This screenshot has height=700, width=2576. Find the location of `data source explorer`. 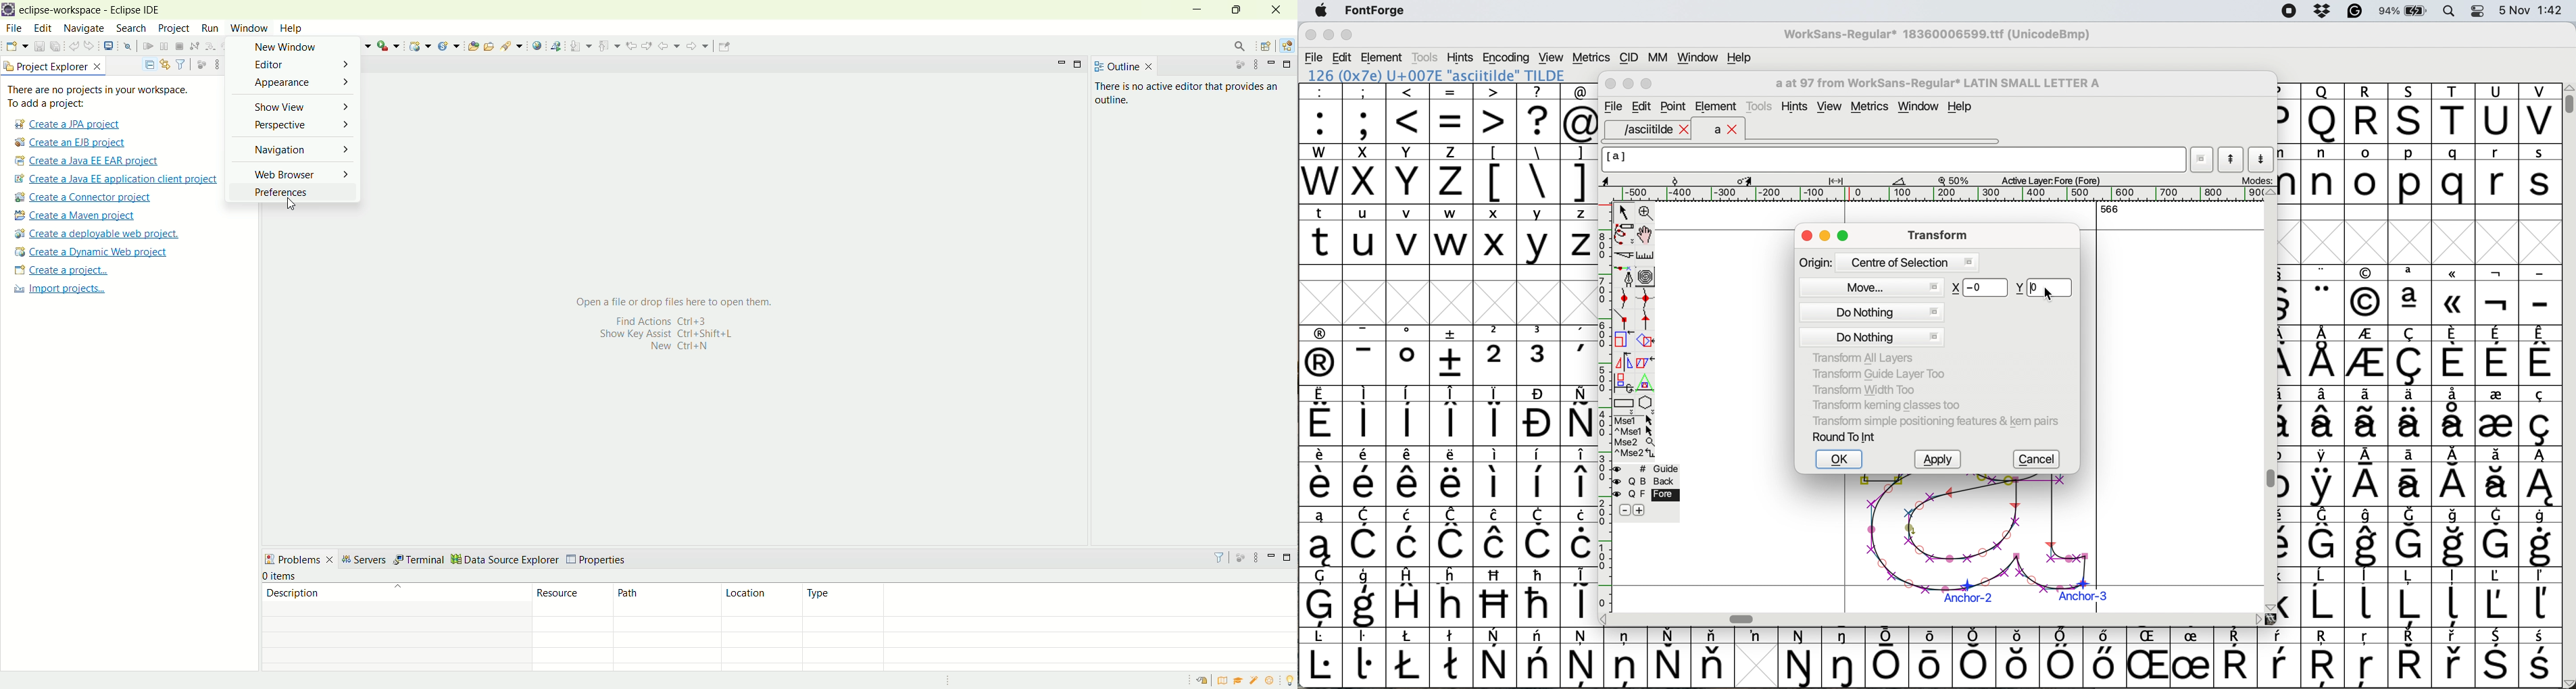

data source explorer is located at coordinates (507, 559).